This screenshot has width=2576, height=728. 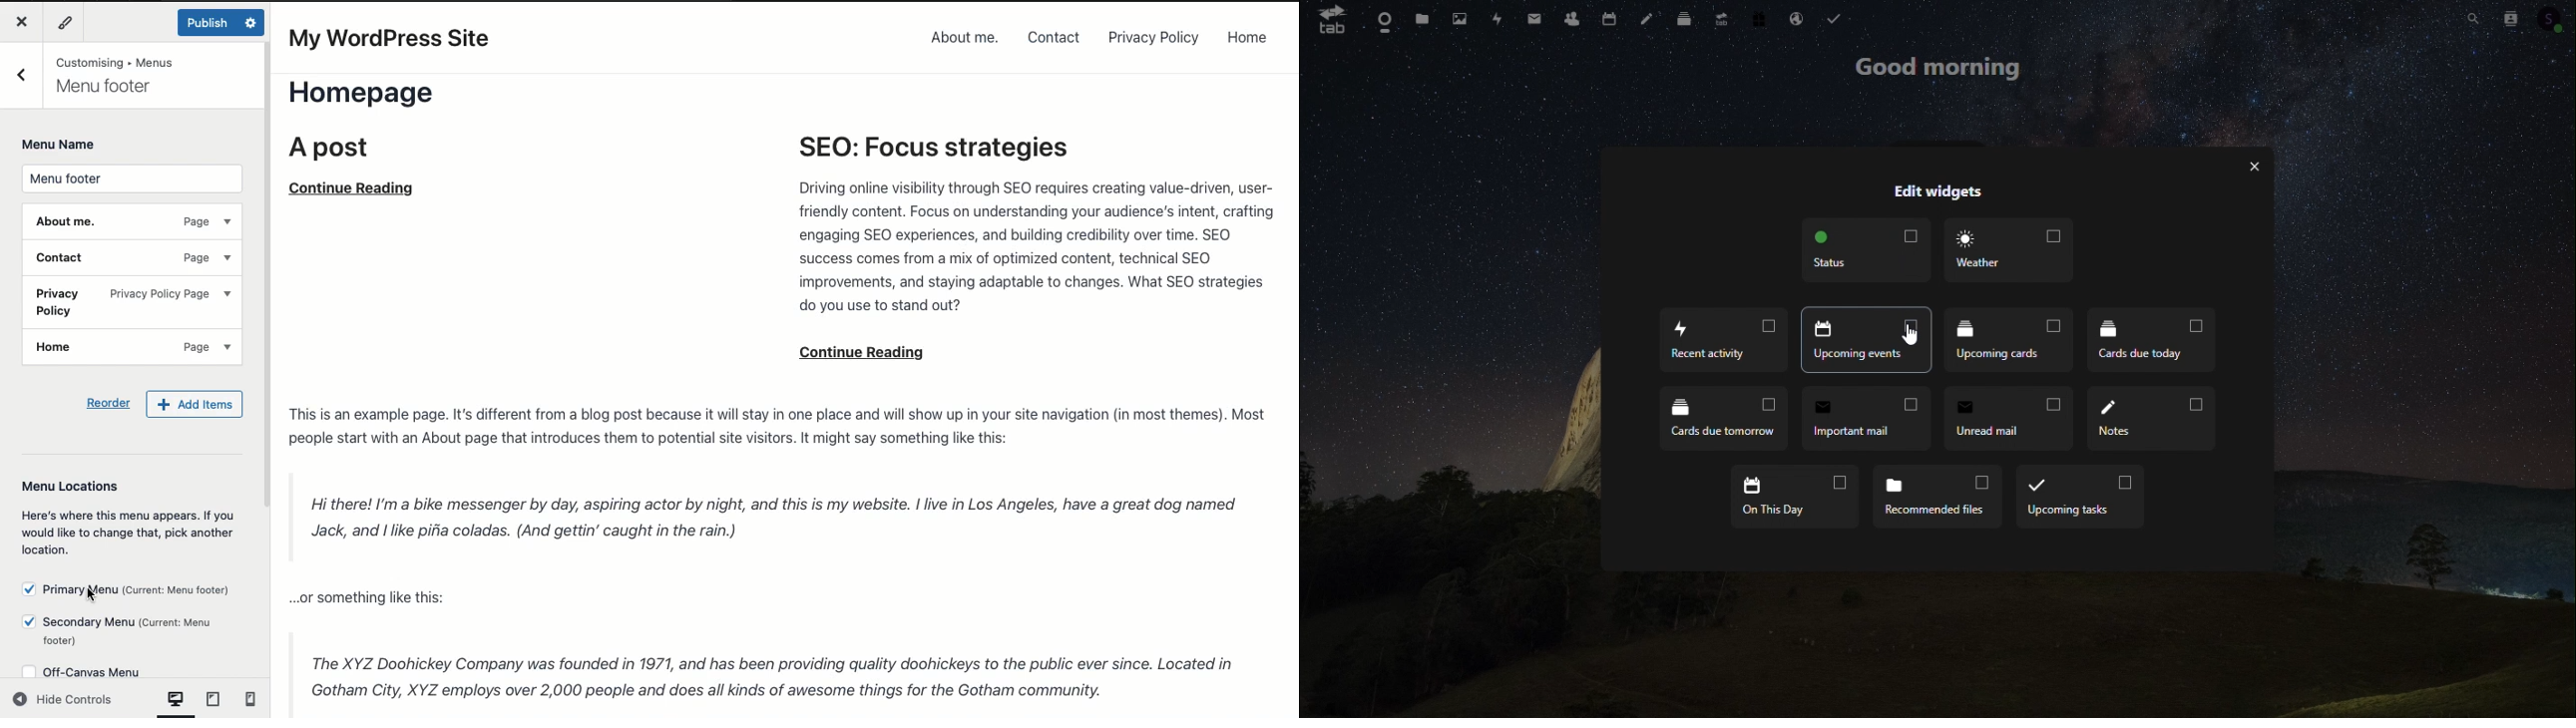 I want to click on deck, so click(x=1689, y=15).